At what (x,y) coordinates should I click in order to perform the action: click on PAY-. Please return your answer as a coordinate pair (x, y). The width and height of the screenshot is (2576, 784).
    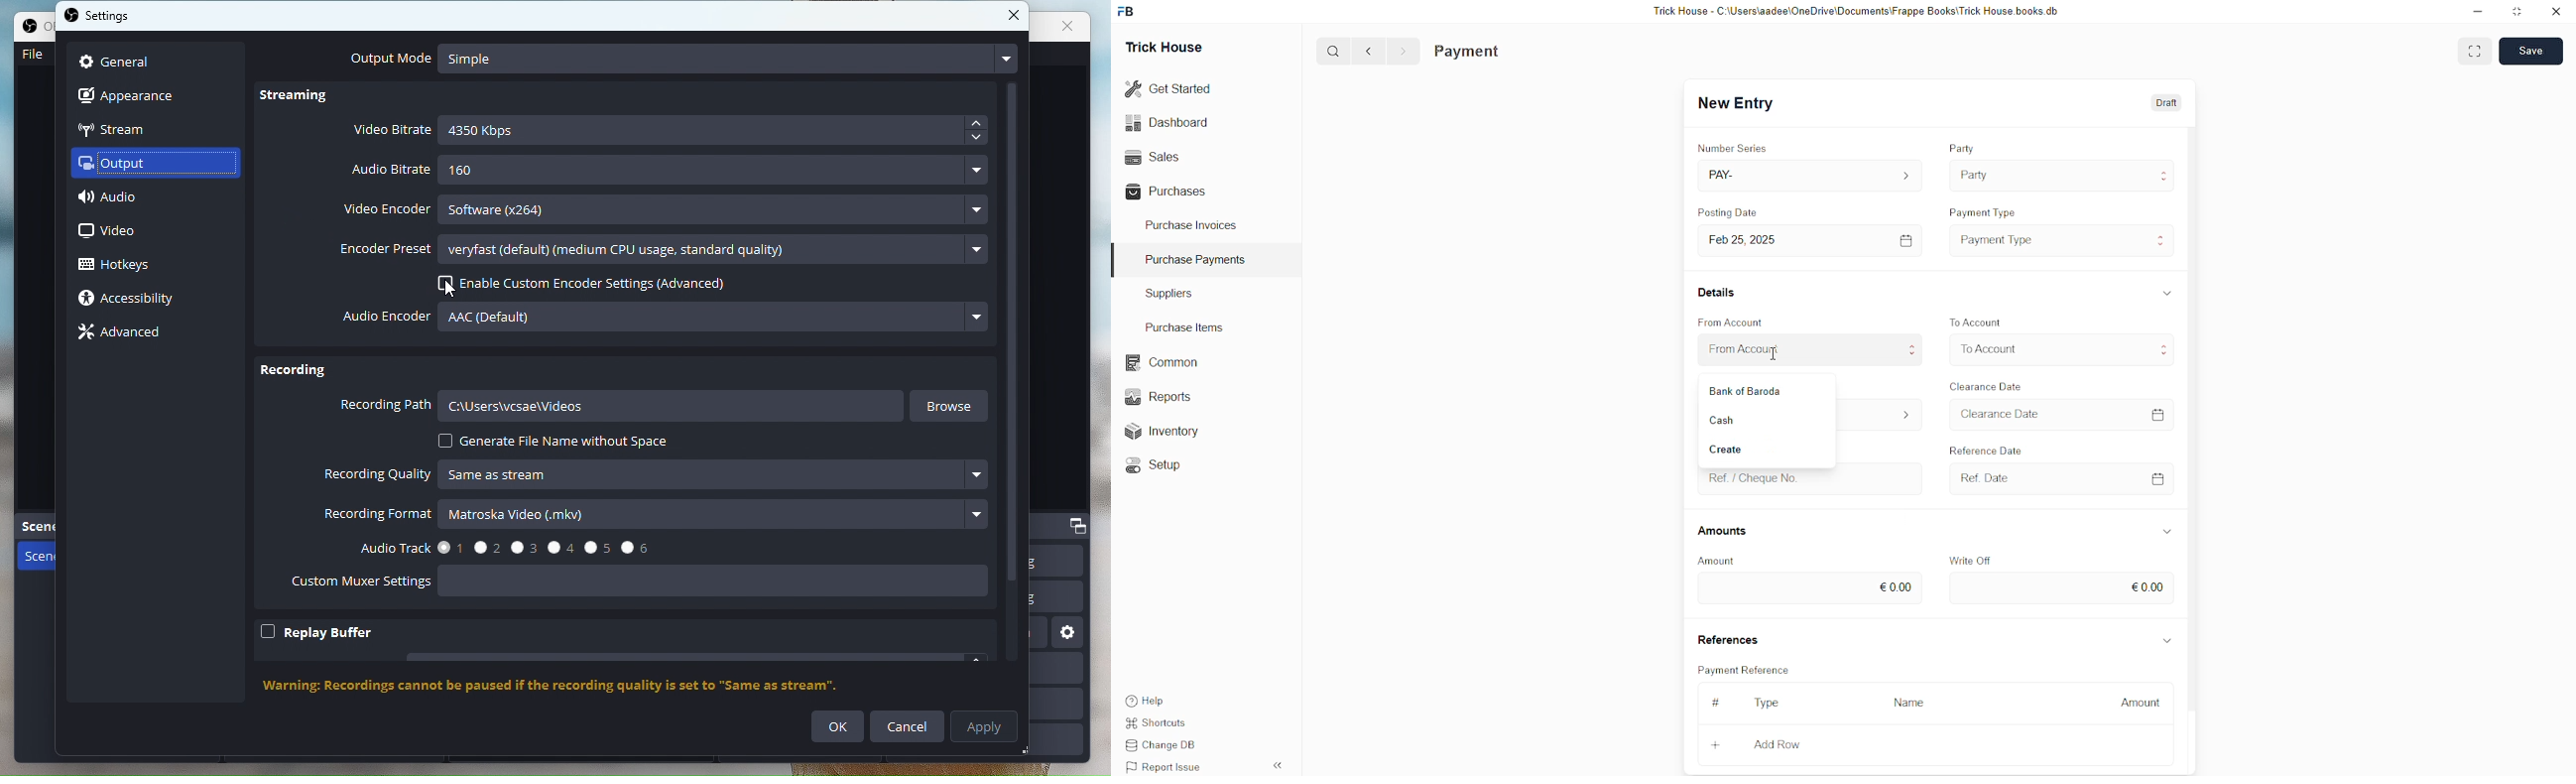
    Looking at the image, I should click on (1726, 173).